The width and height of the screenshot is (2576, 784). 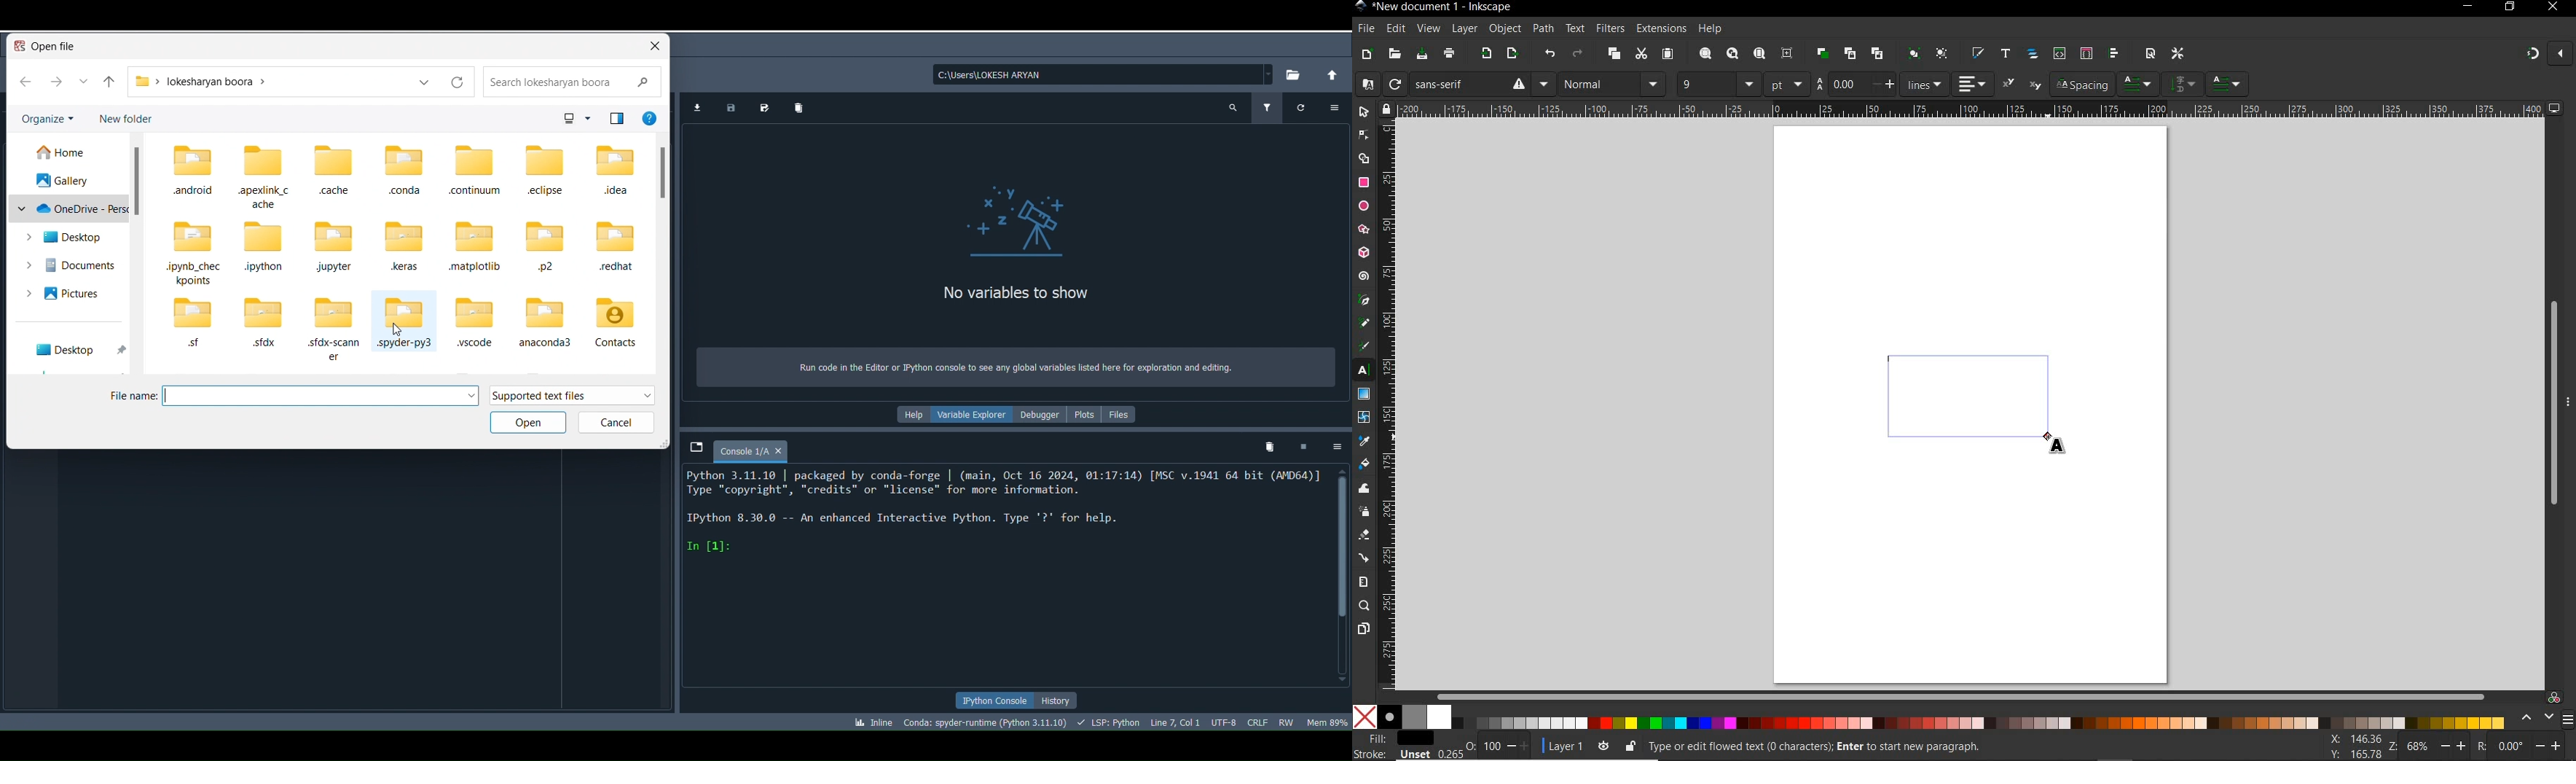 What do you see at coordinates (1263, 447) in the screenshot?
I see `Remove all variables from namespace` at bounding box center [1263, 447].